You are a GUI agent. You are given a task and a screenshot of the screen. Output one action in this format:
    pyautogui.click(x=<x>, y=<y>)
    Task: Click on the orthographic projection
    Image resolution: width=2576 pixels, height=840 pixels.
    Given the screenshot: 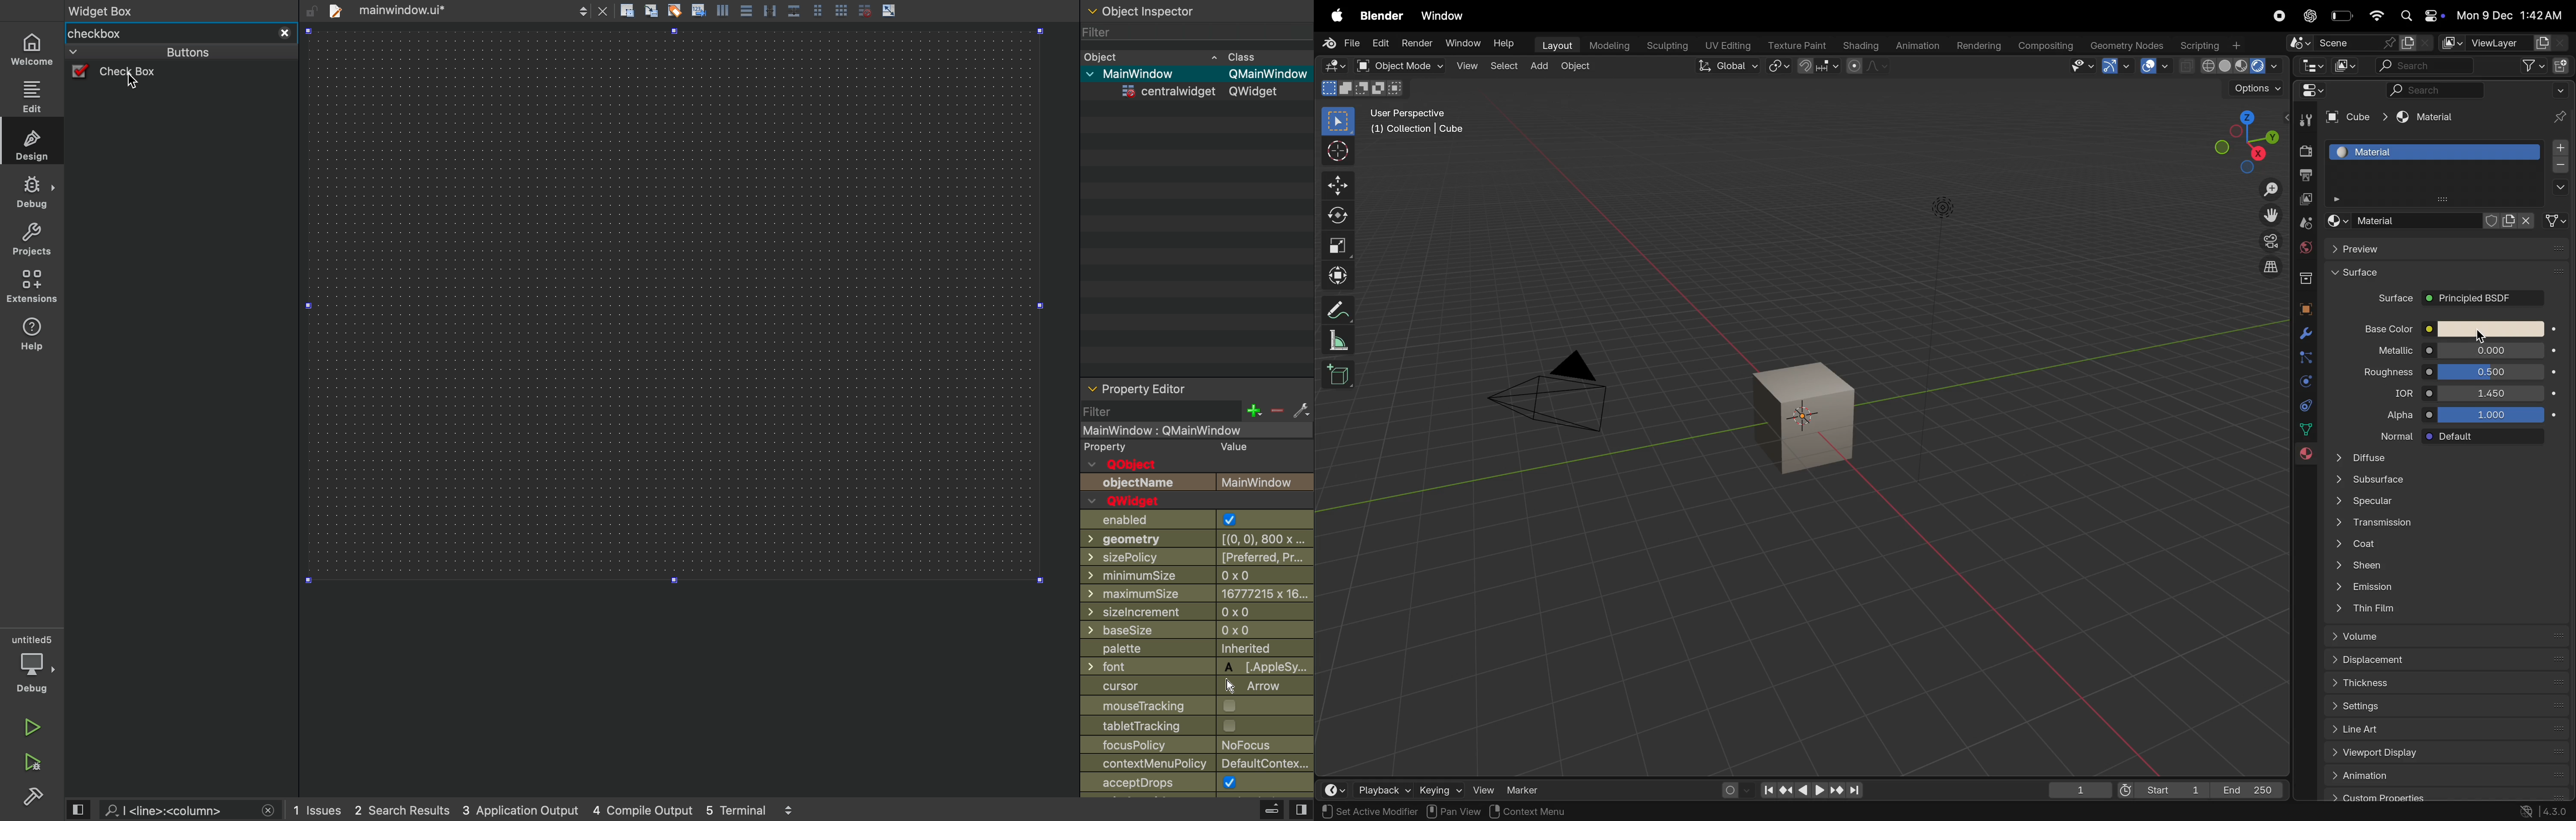 What is the action you would take?
    pyautogui.click(x=2272, y=267)
    